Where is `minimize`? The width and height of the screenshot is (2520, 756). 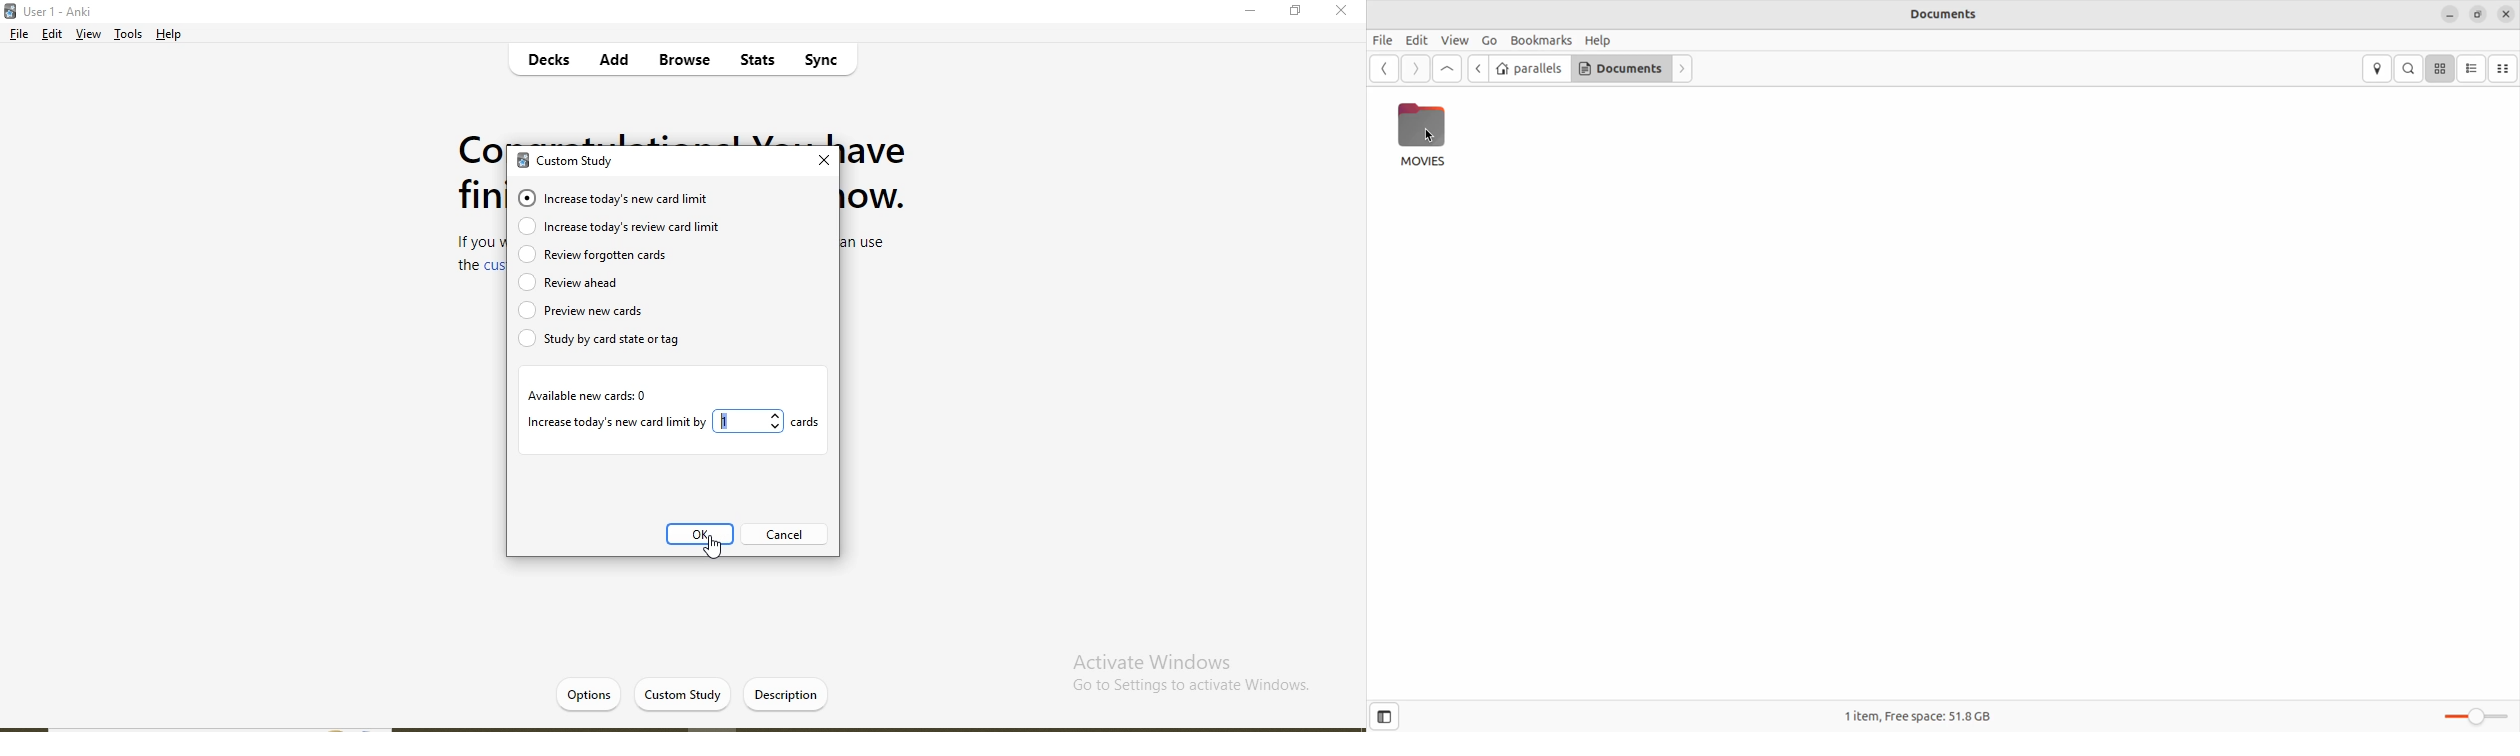
minimize is located at coordinates (2451, 14).